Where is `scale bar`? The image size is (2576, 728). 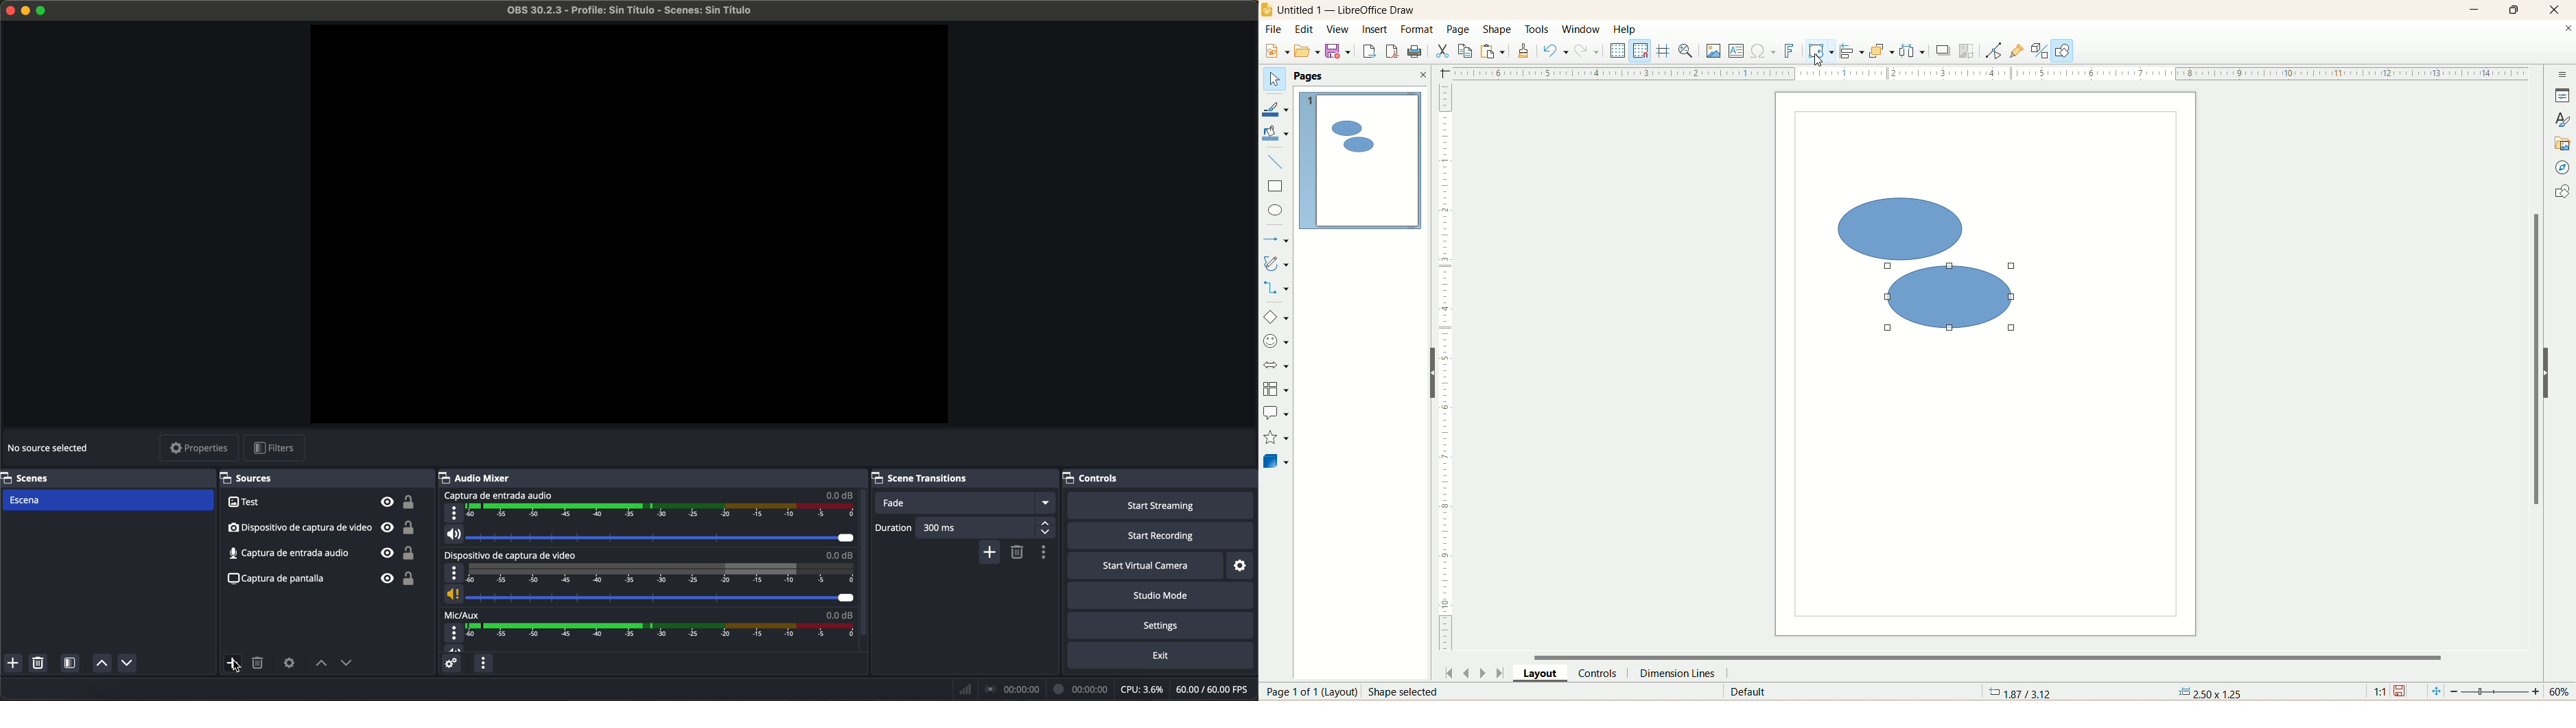 scale bar is located at coordinates (1446, 368).